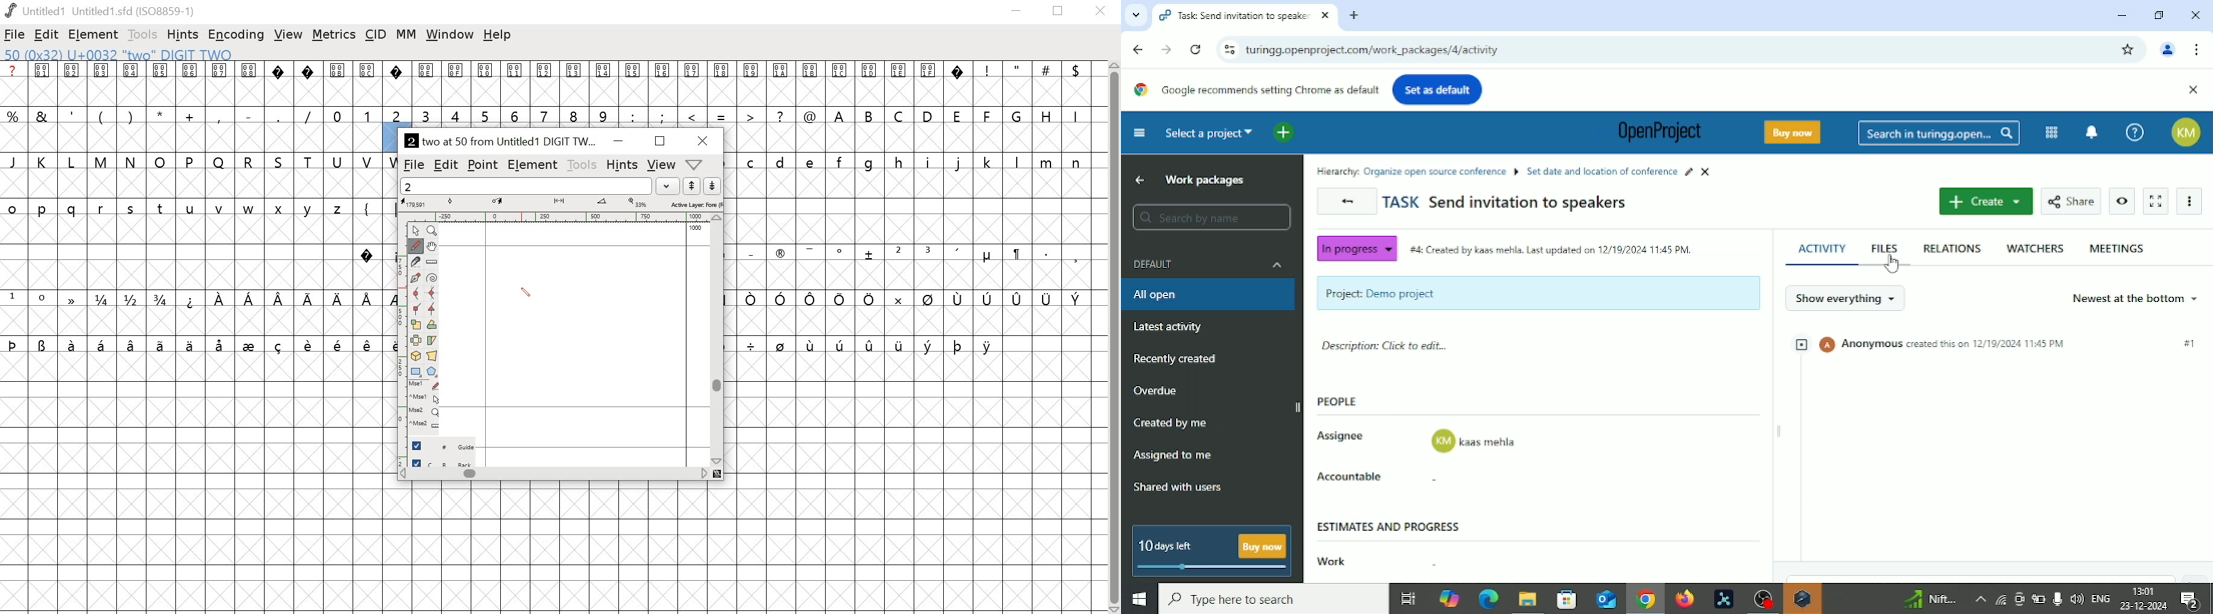 The height and width of the screenshot is (616, 2240). I want to click on Task view, so click(1408, 601).